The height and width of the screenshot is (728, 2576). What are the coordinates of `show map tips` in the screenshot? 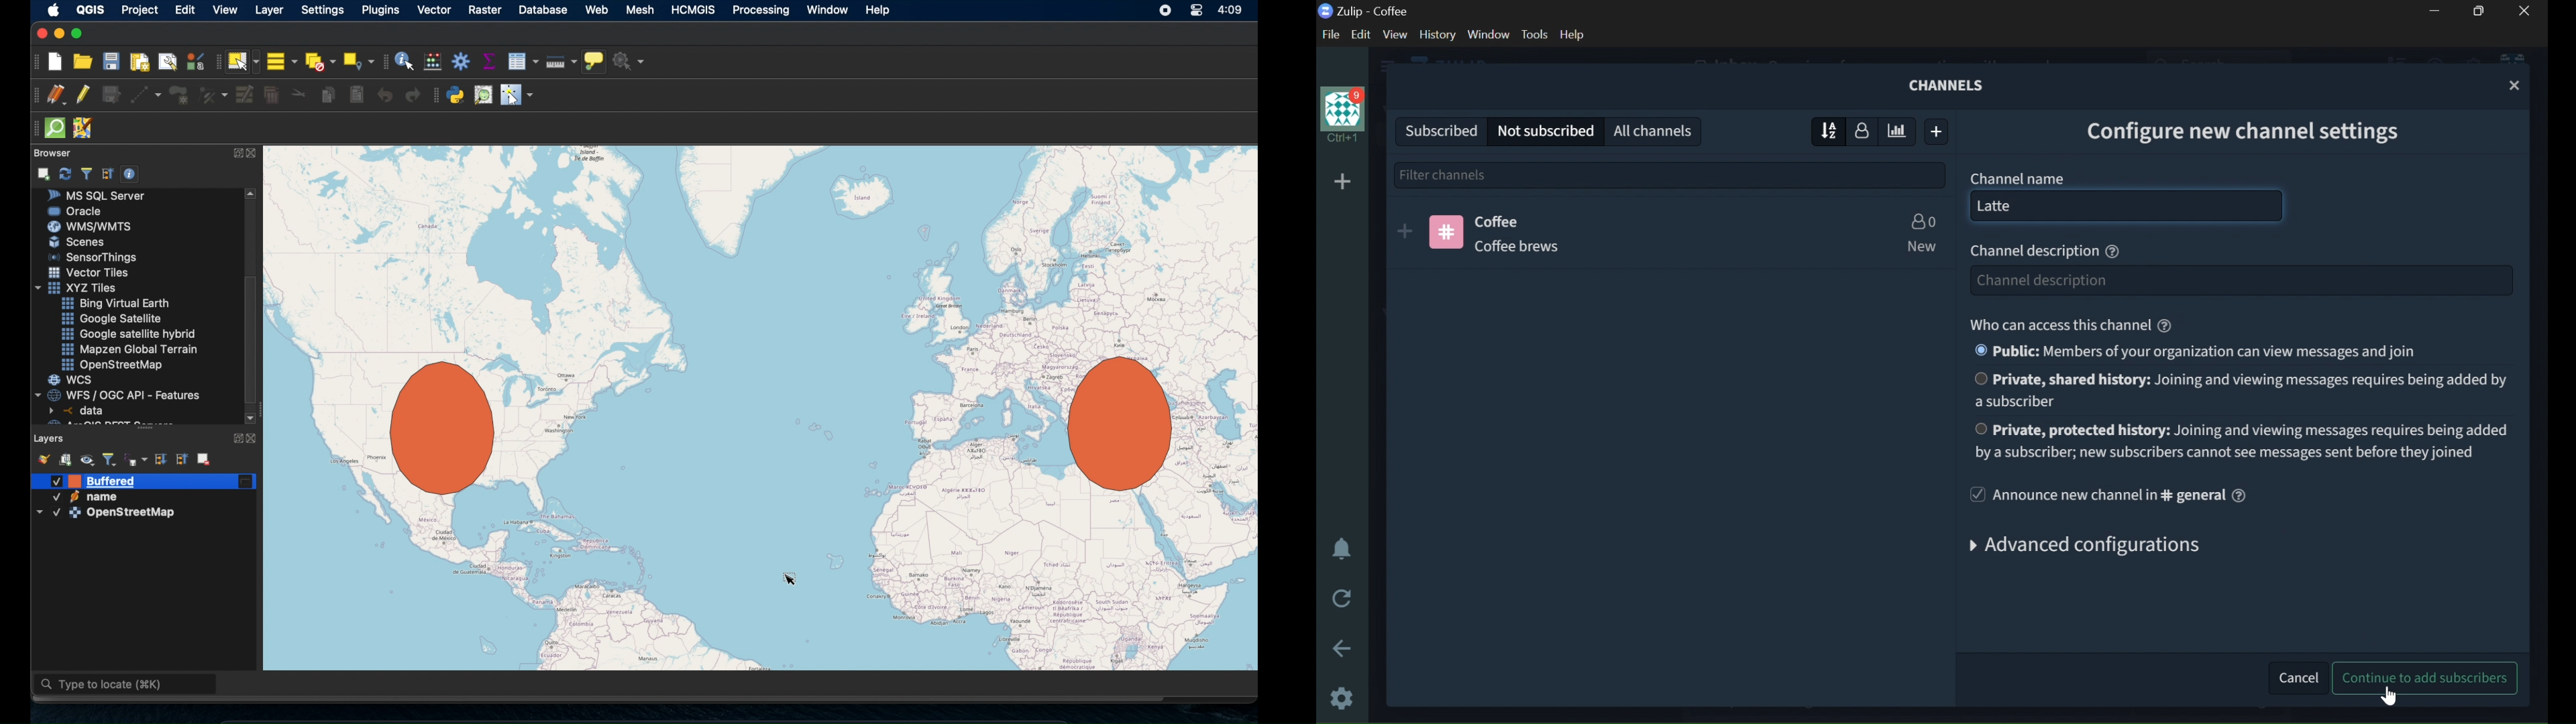 It's located at (595, 61).